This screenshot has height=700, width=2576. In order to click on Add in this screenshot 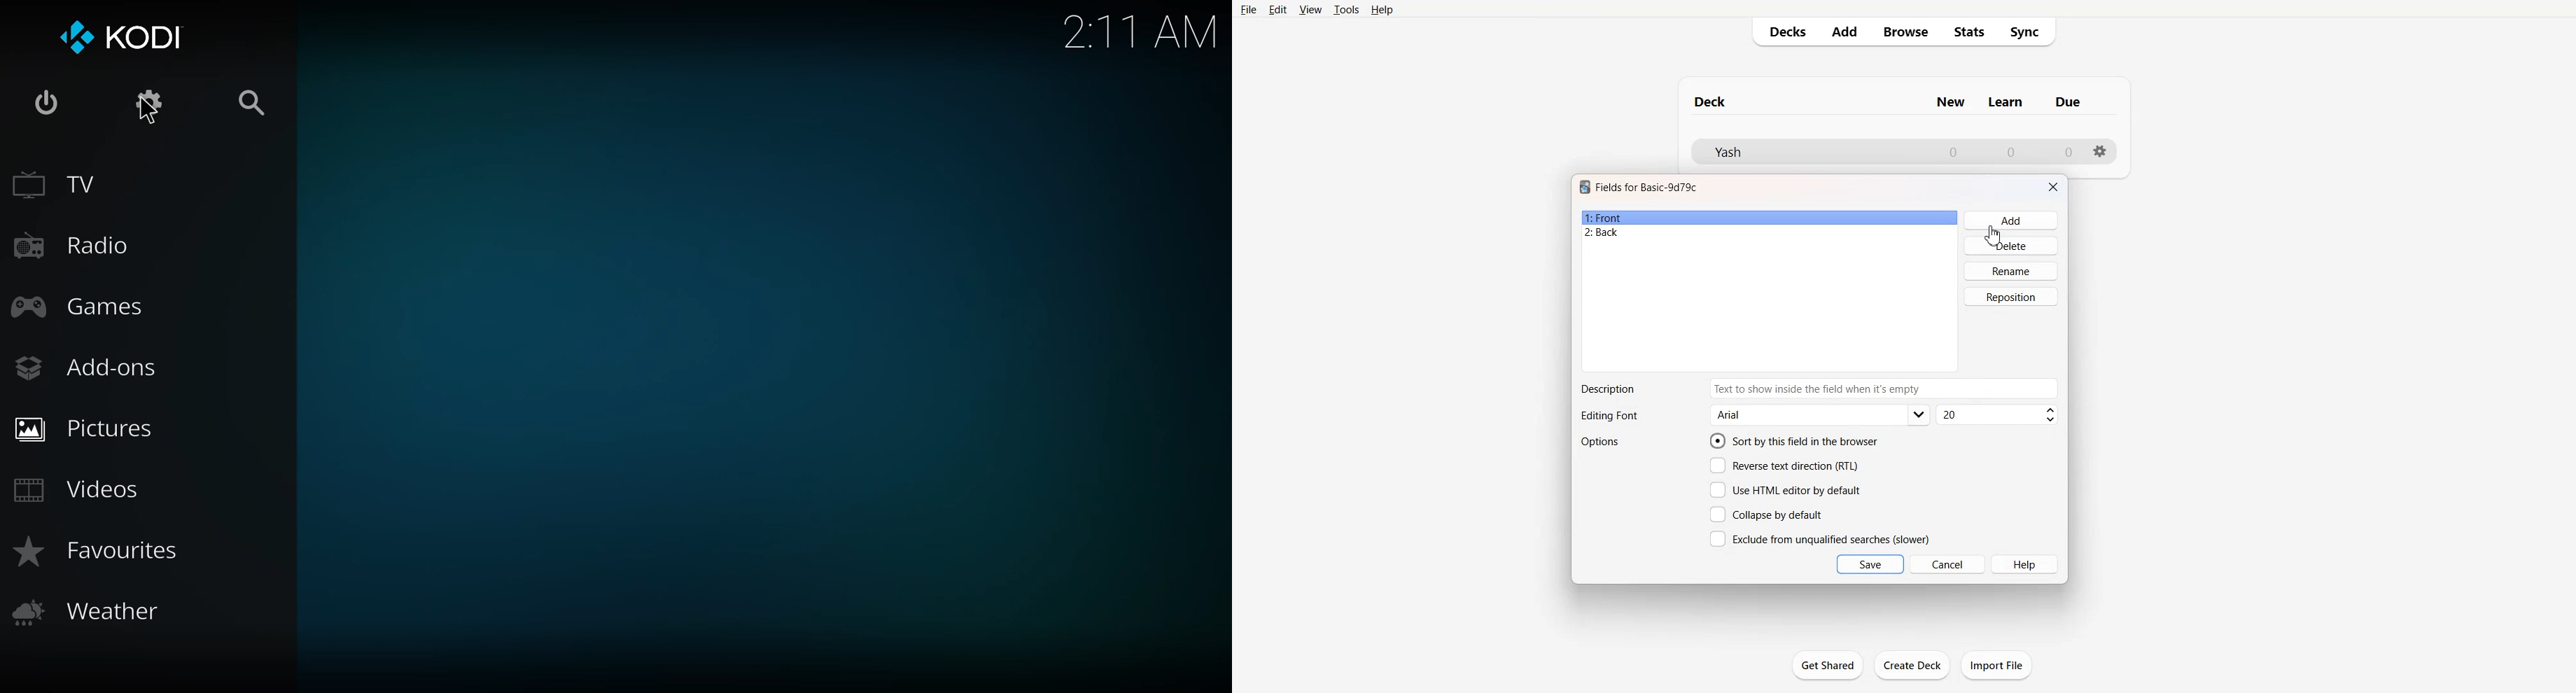, I will do `click(2012, 220)`.